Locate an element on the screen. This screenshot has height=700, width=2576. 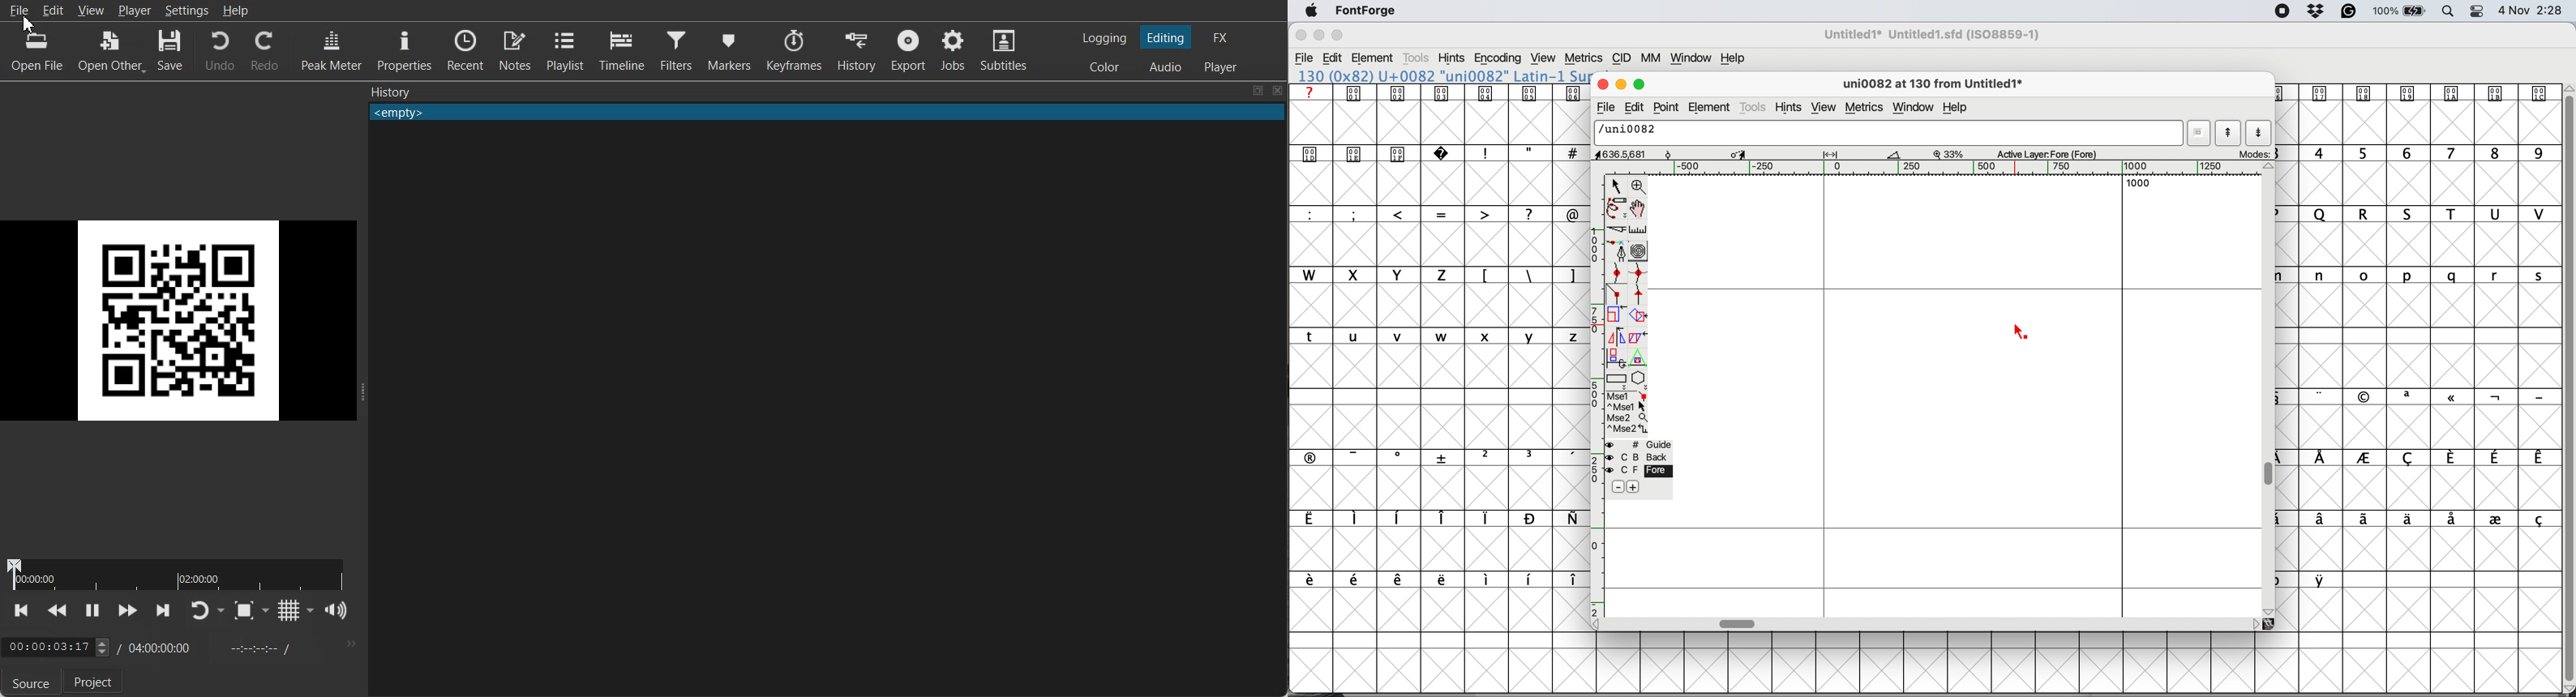
Redo is located at coordinates (265, 49).